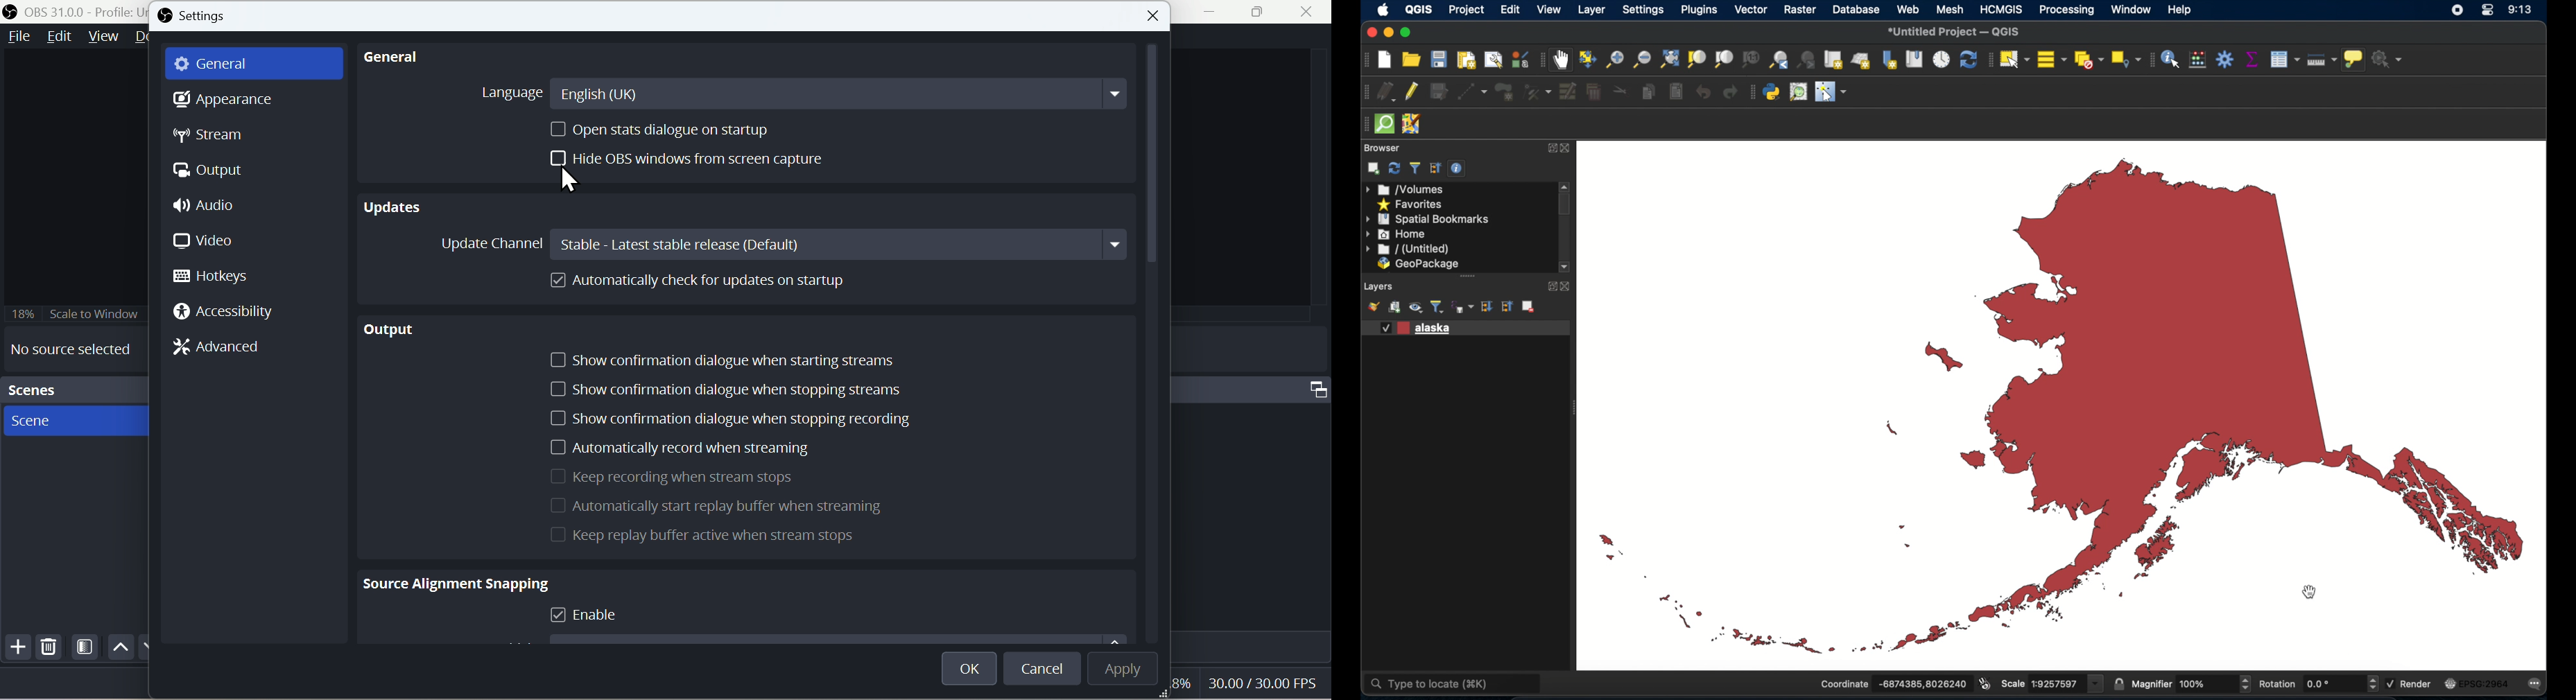 Image resolution: width=2576 pixels, height=700 pixels. Describe the element at coordinates (223, 312) in the screenshot. I see `Accessibility` at that location.